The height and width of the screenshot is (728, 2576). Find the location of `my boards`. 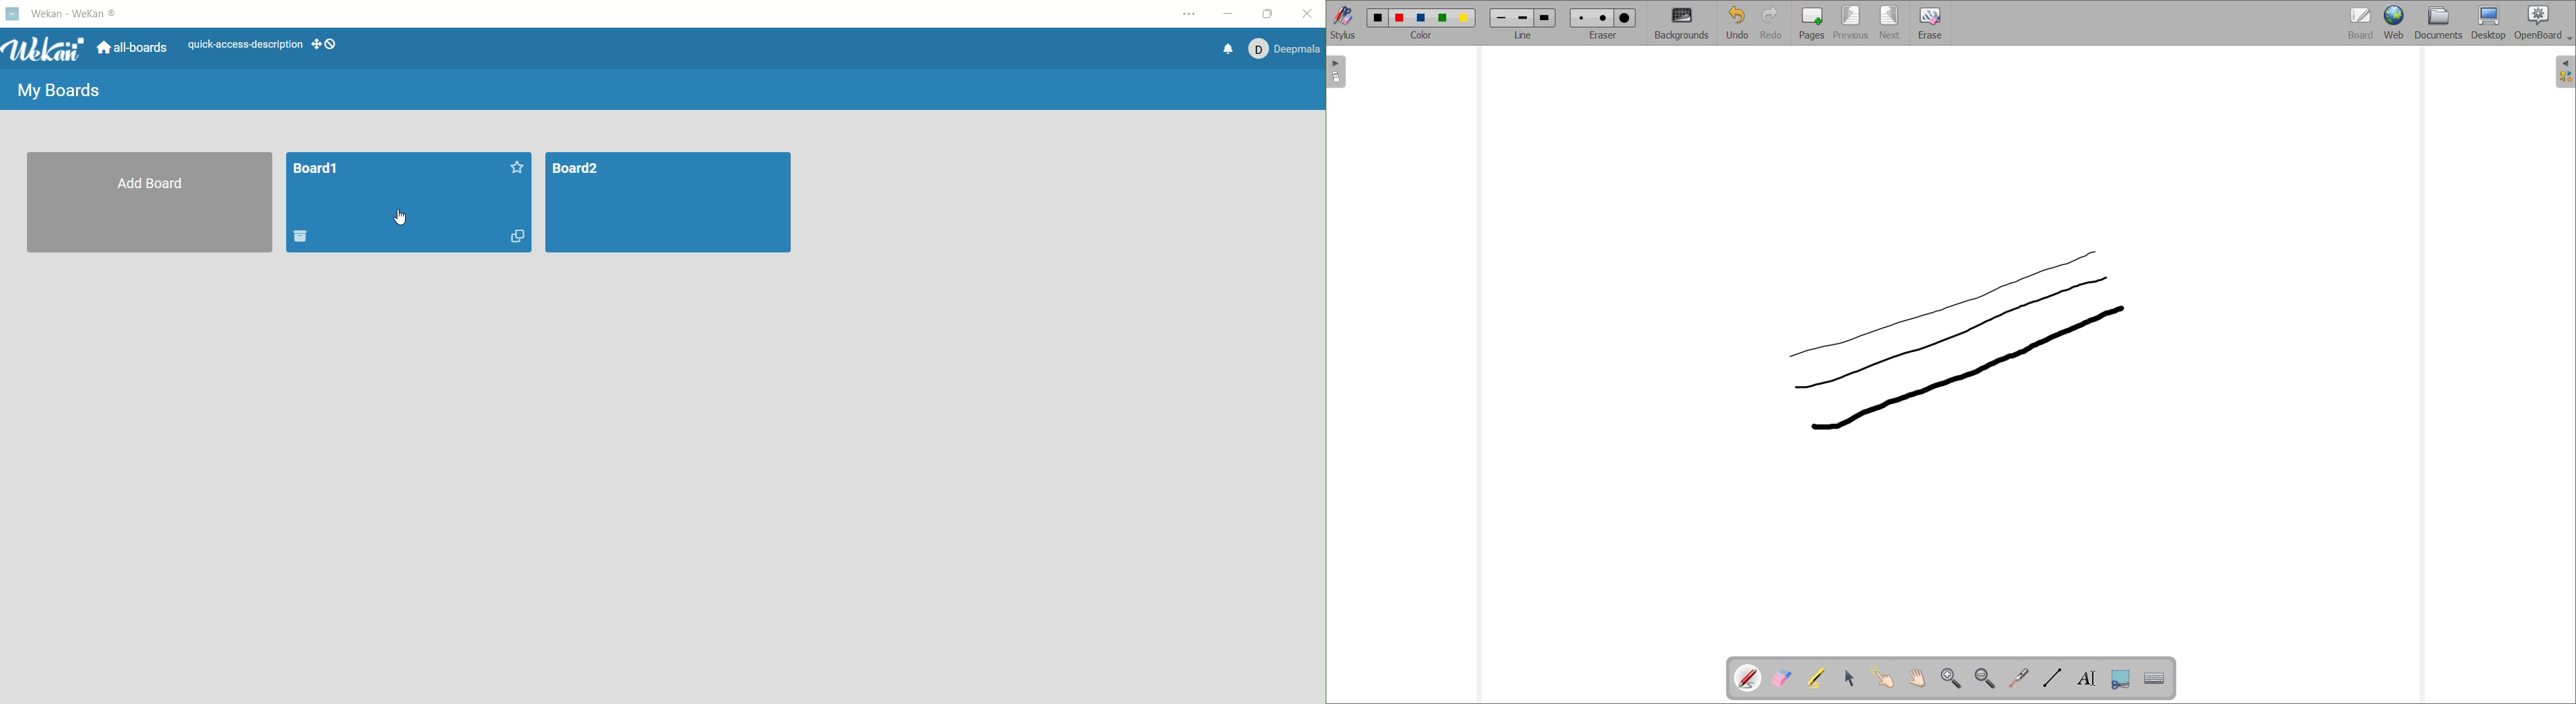

my boards is located at coordinates (59, 94).